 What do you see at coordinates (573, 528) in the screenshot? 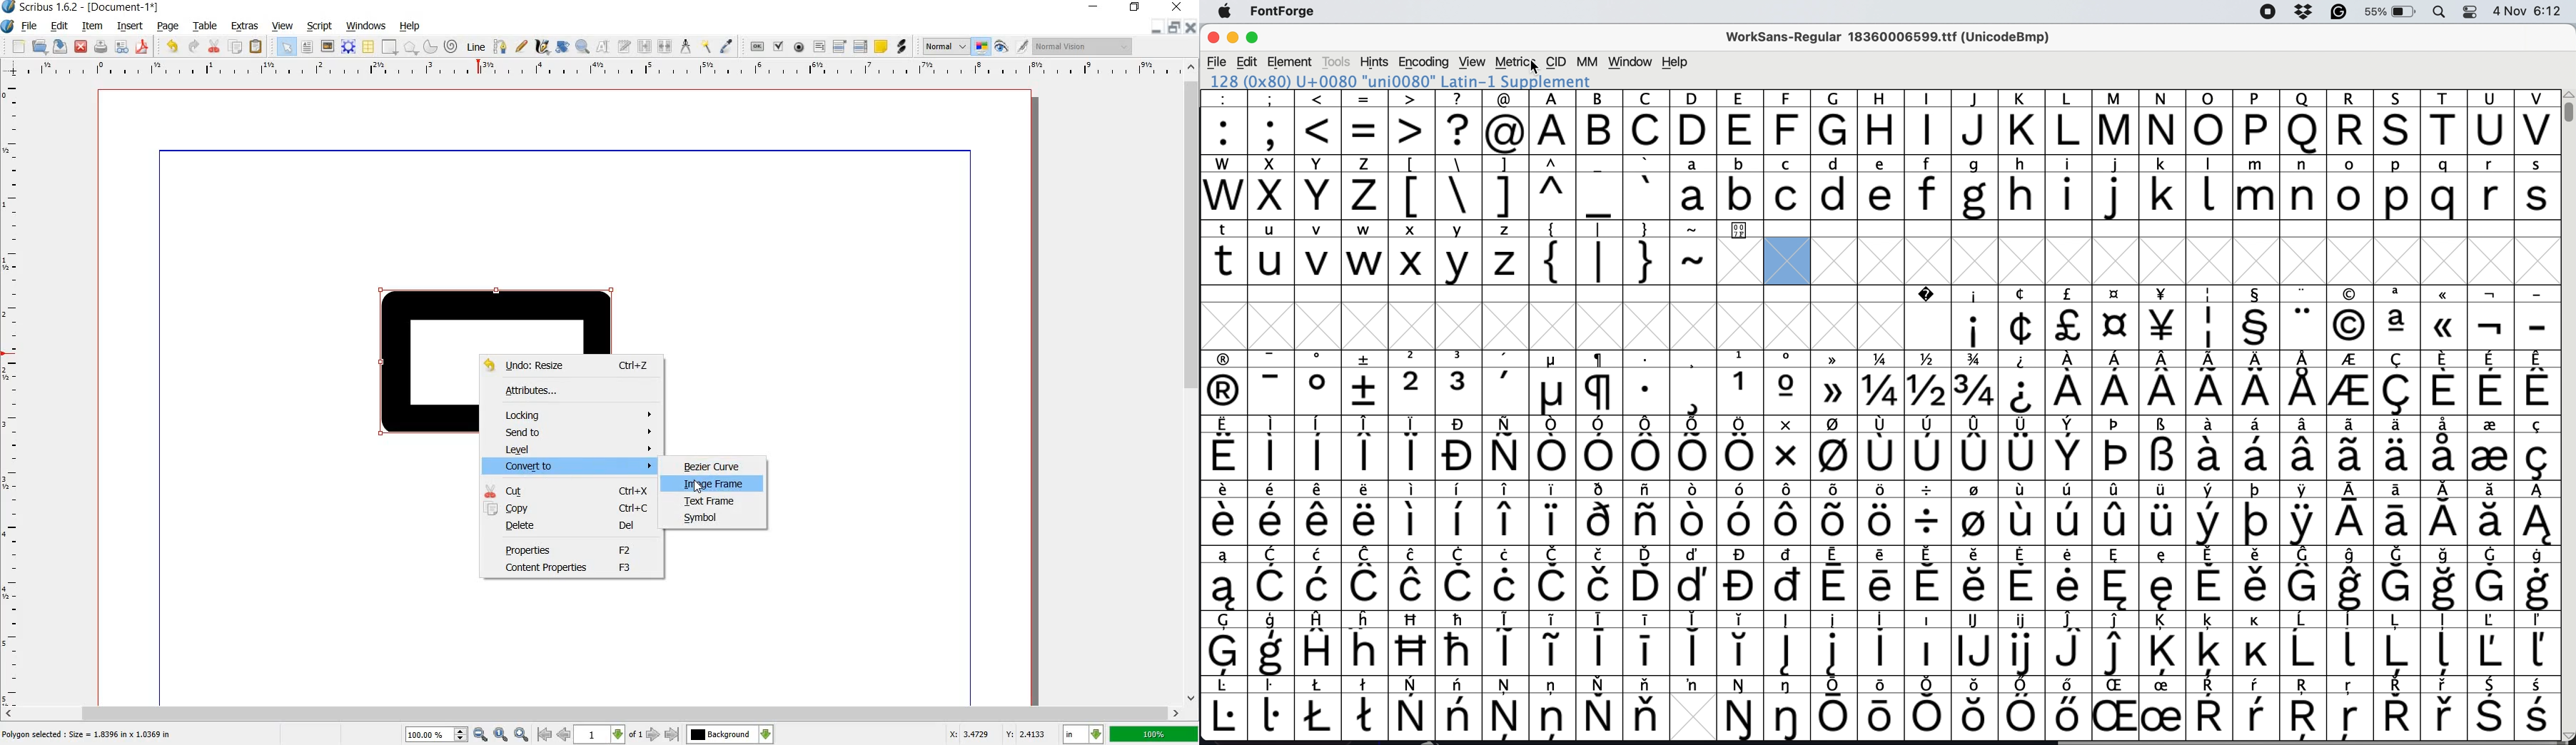
I see `DELETE Del` at bounding box center [573, 528].